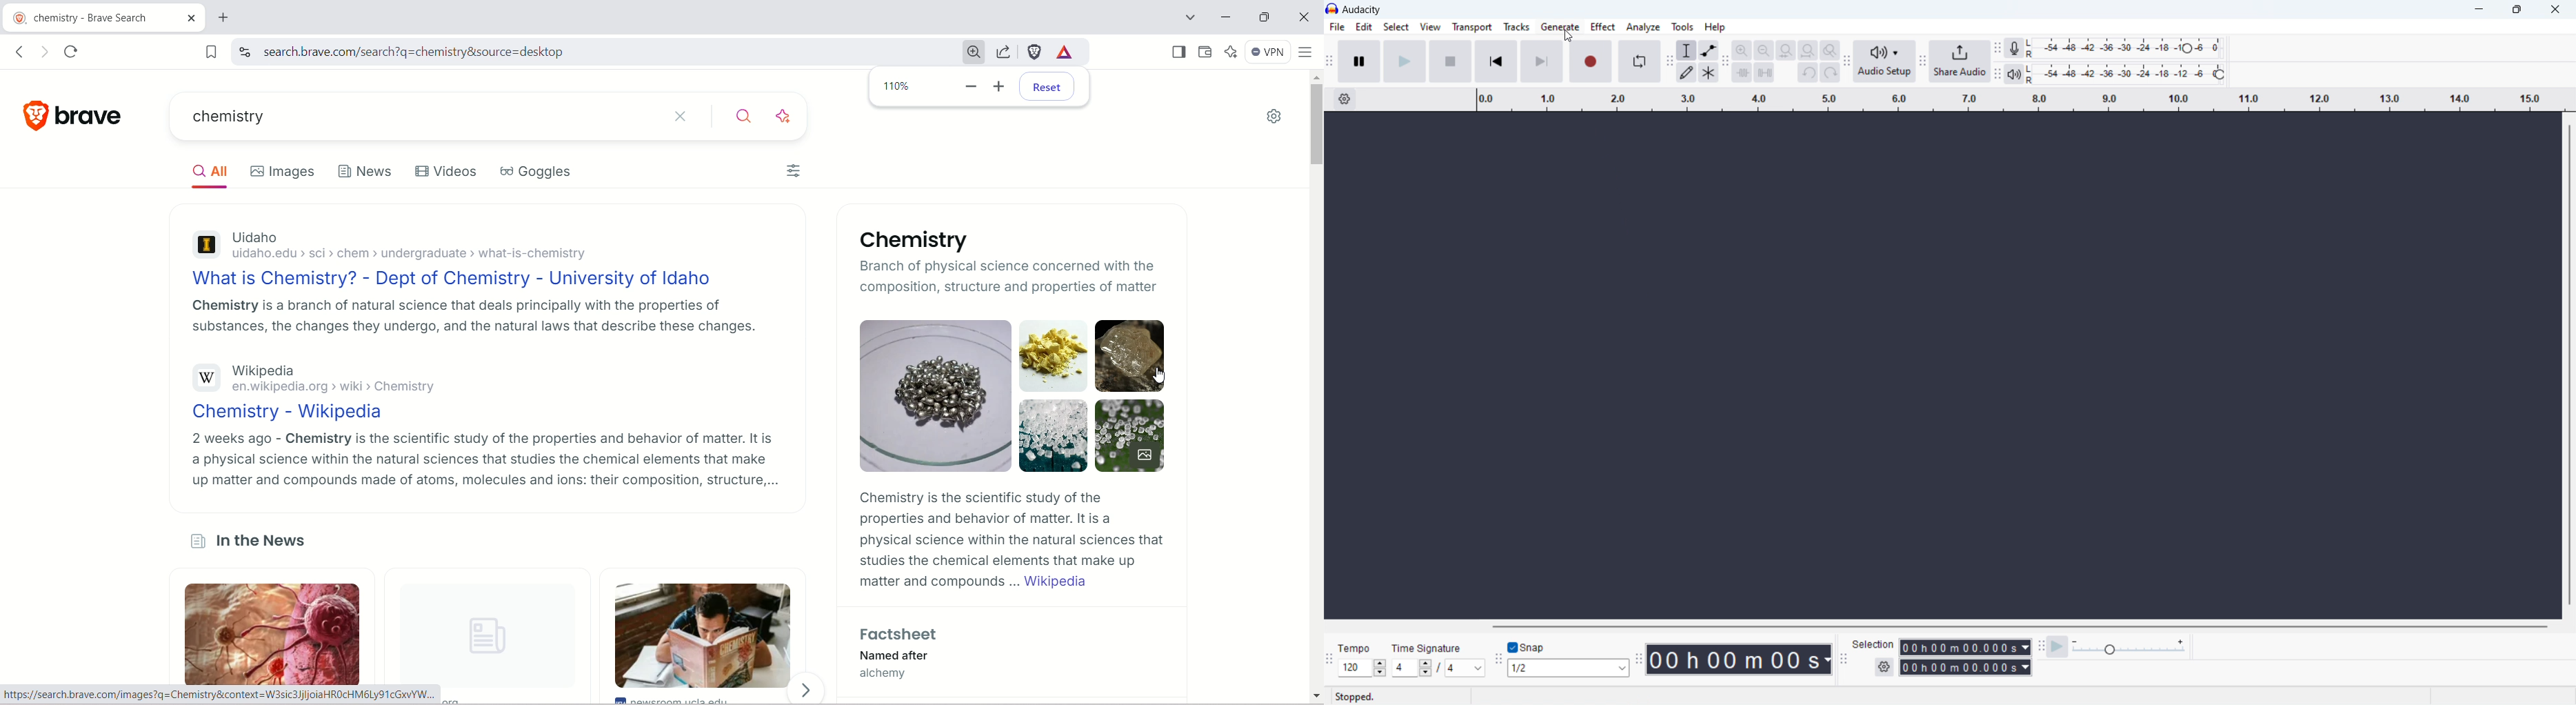 The image size is (2576, 728). Describe the element at coordinates (2557, 9) in the screenshot. I see `close` at that location.